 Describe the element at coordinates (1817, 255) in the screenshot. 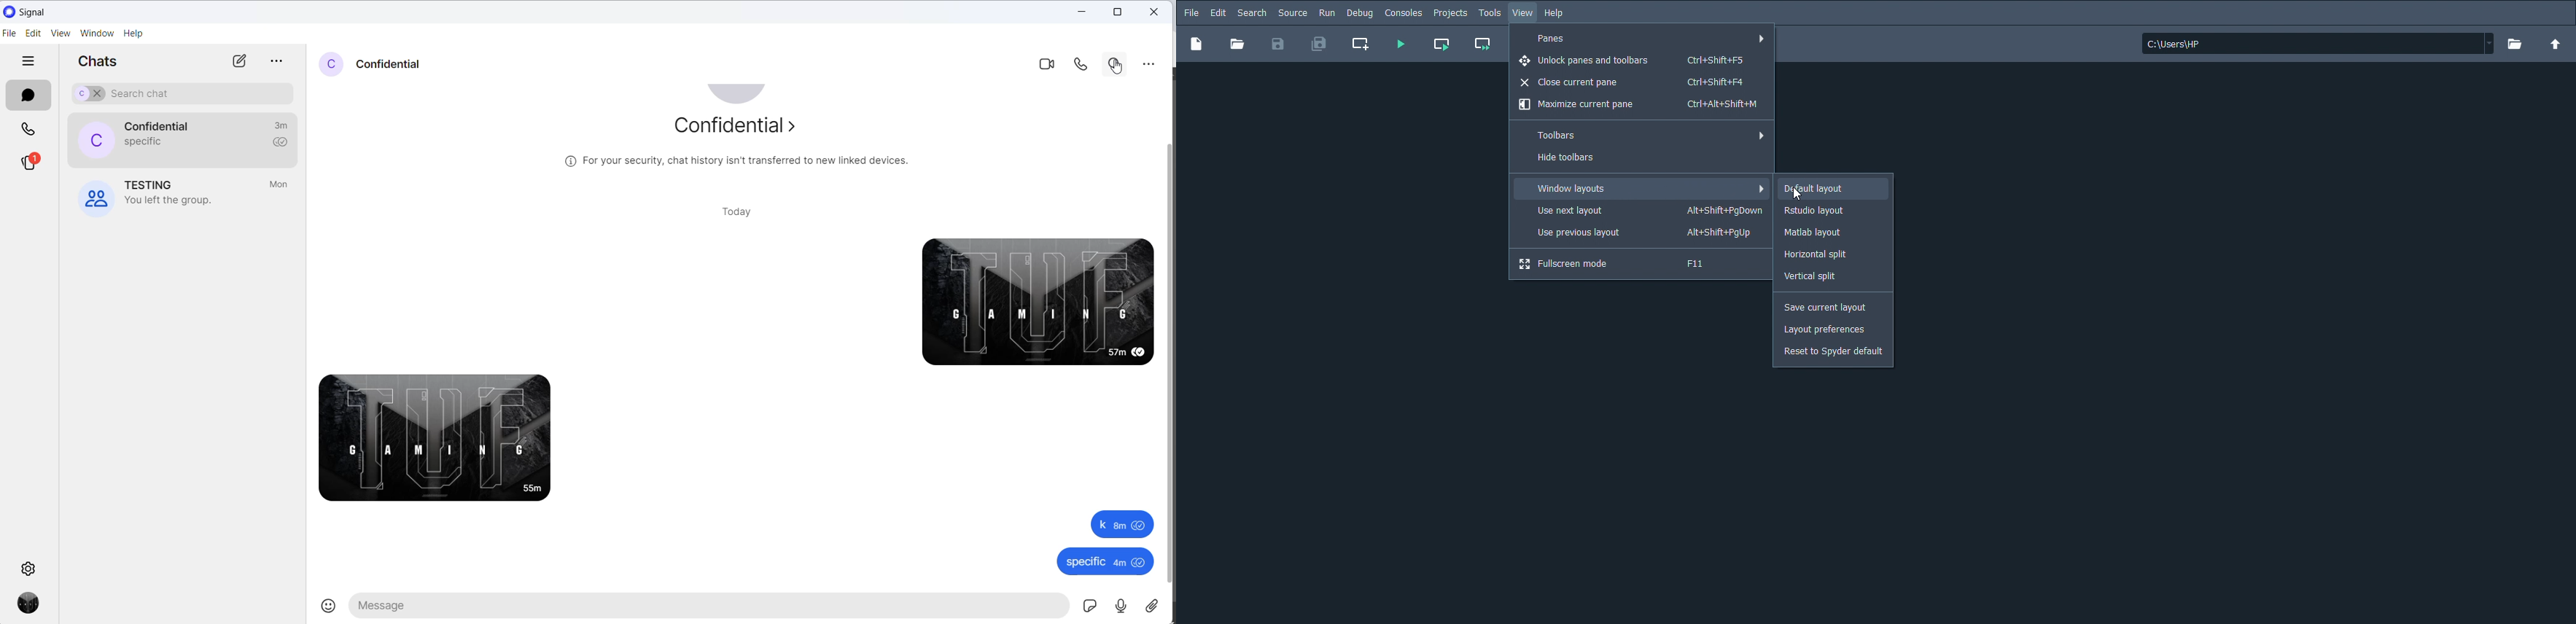

I see `Horizontal split` at that location.